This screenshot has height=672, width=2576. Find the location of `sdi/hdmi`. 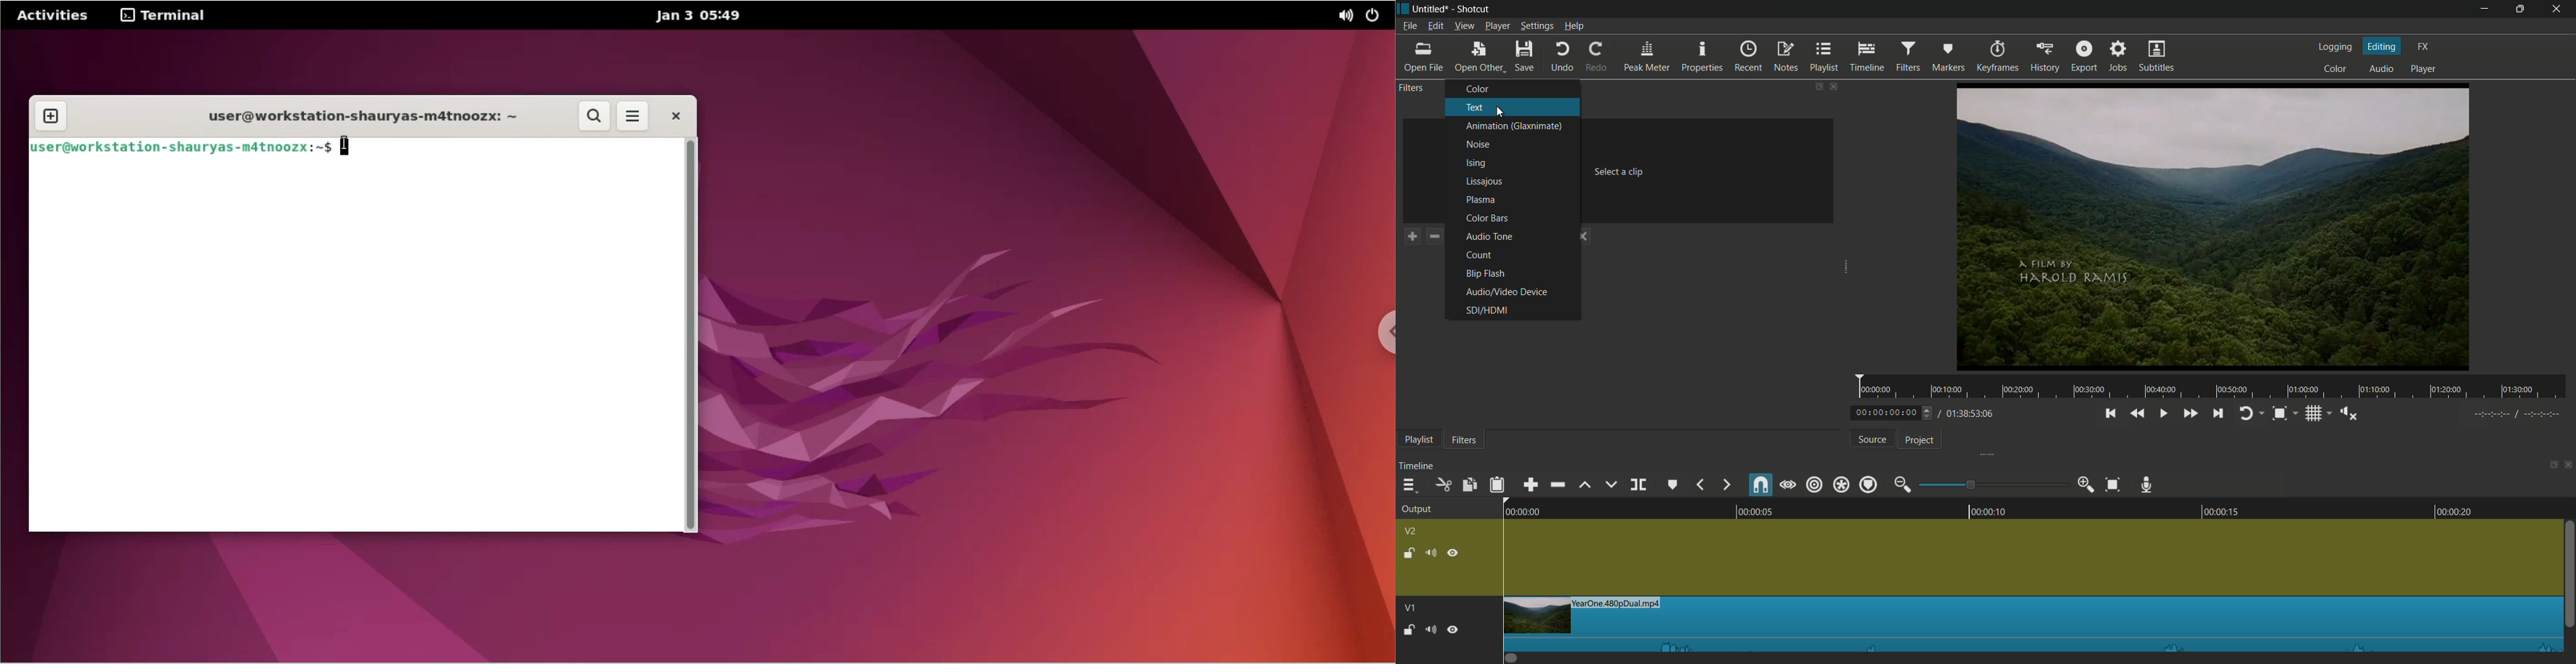

sdi/hdmi is located at coordinates (1487, 310).